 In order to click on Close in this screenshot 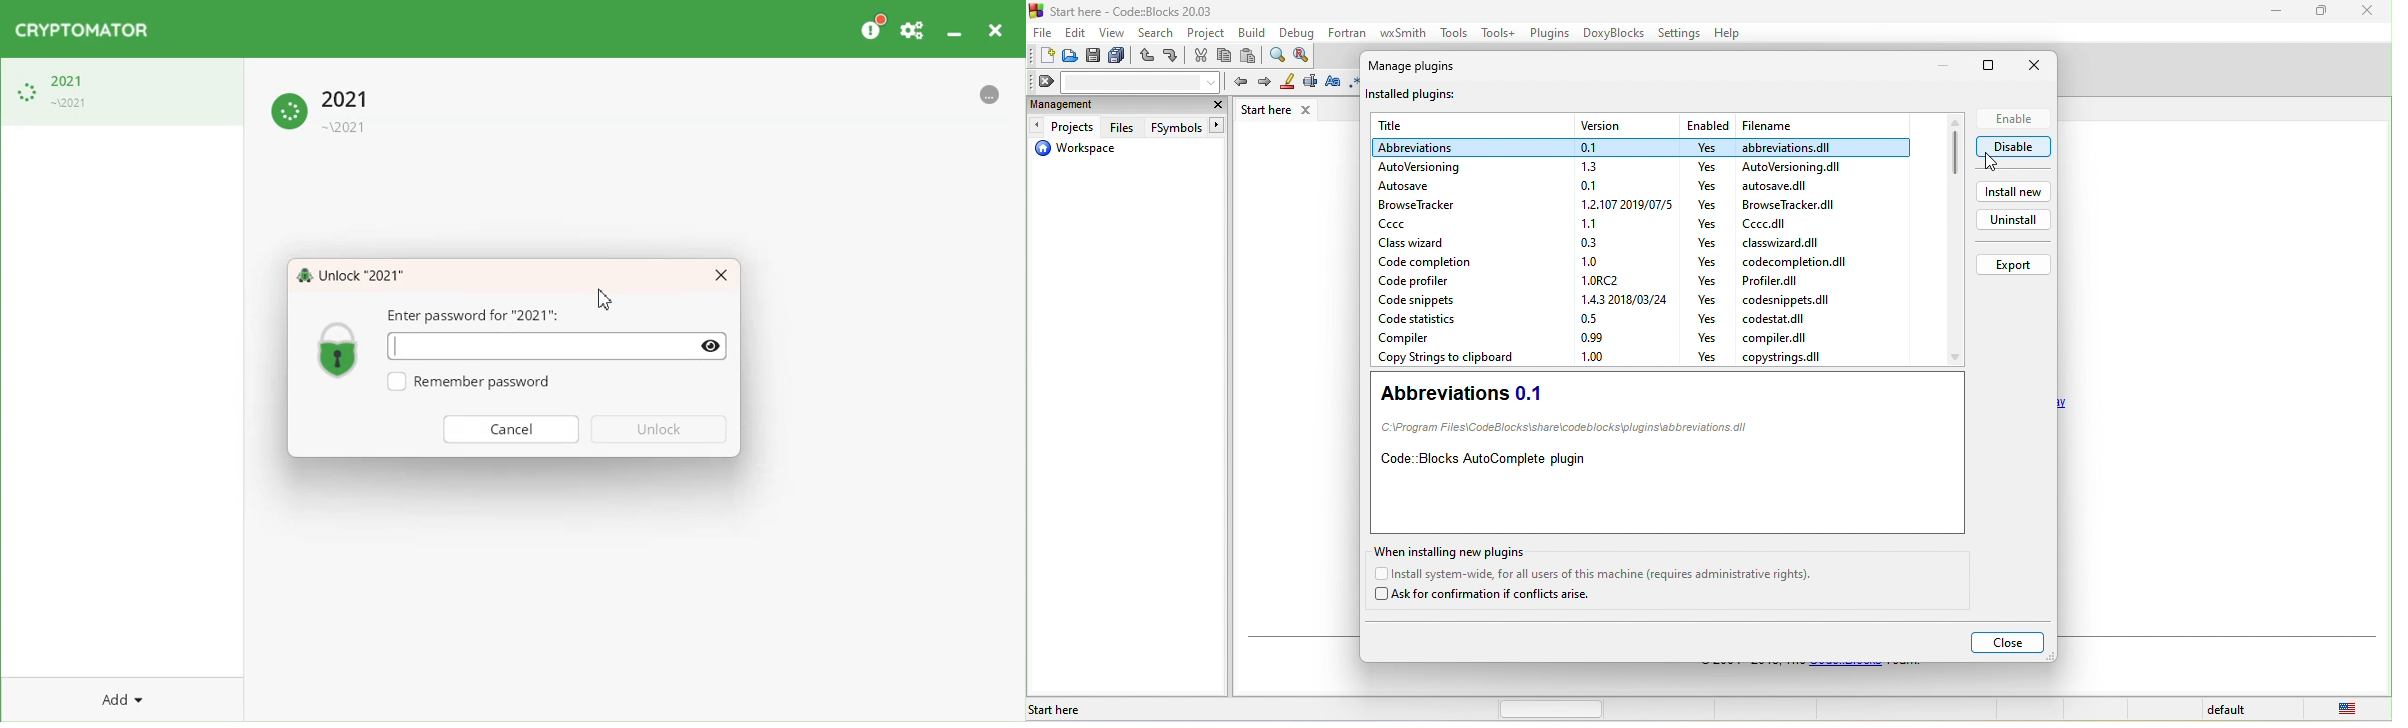, I will do `click(994, 27)`.